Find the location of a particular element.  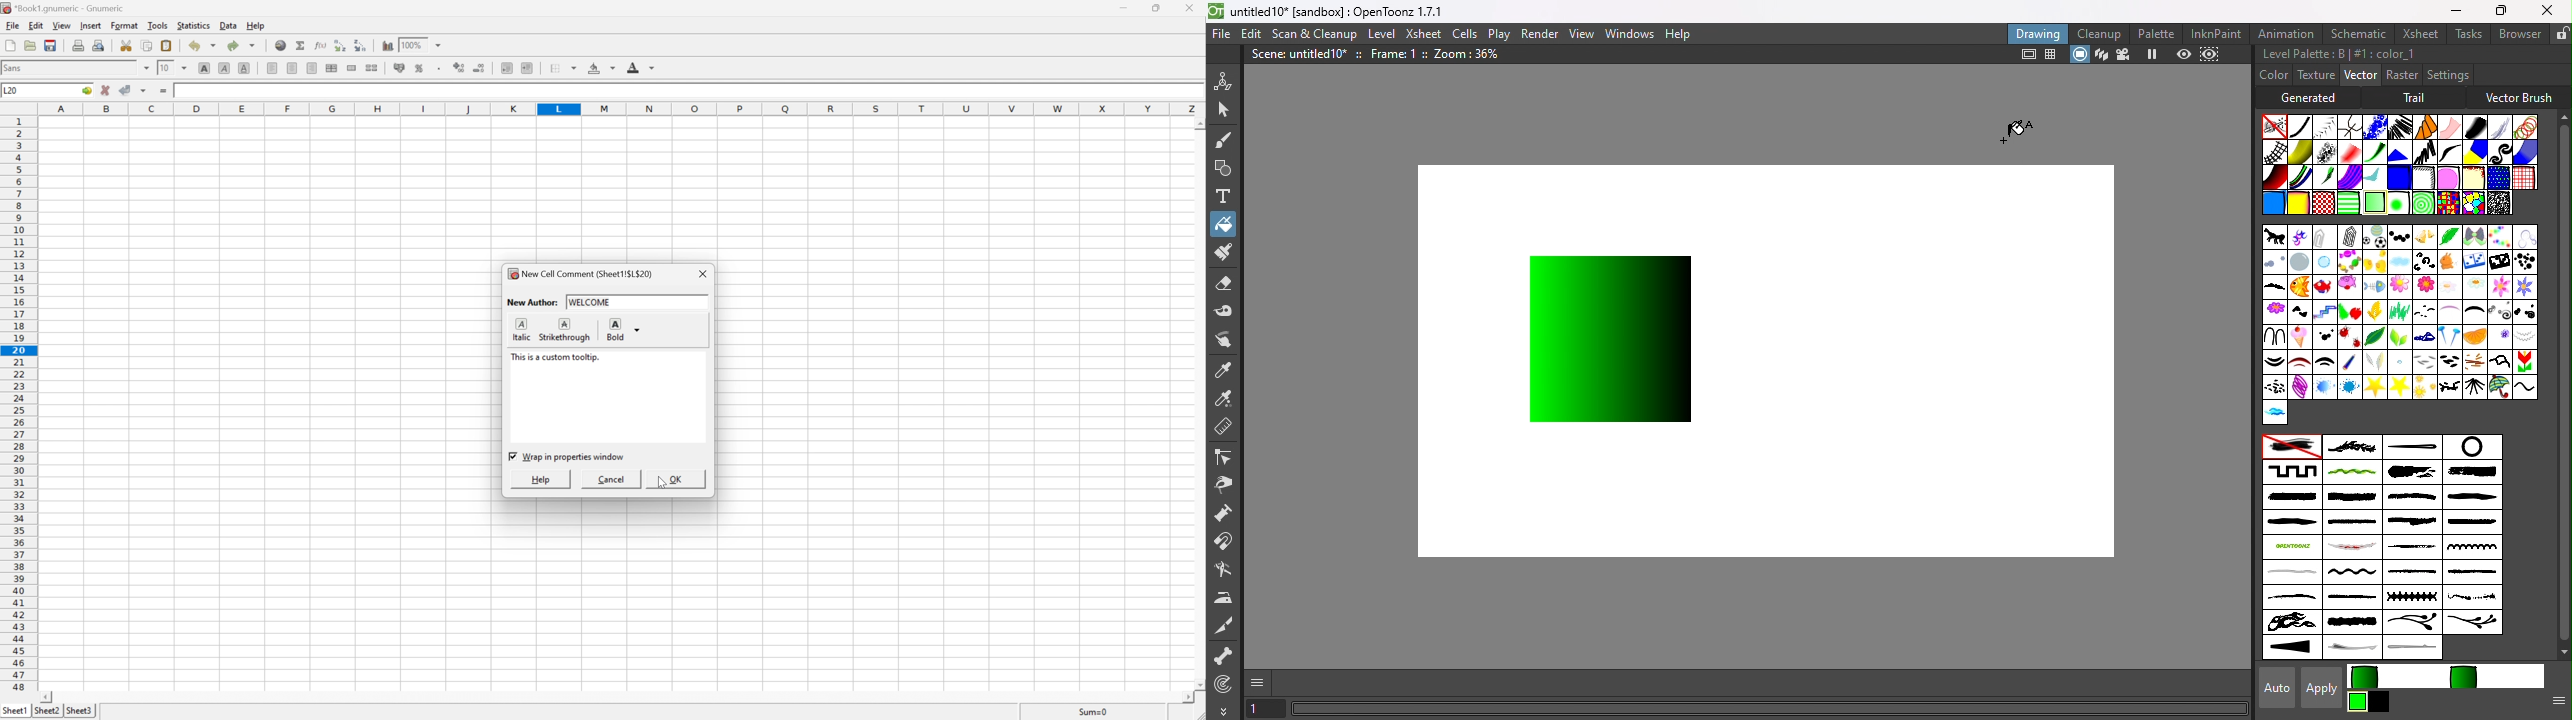

Open a file is located at coordinates (30, 45).